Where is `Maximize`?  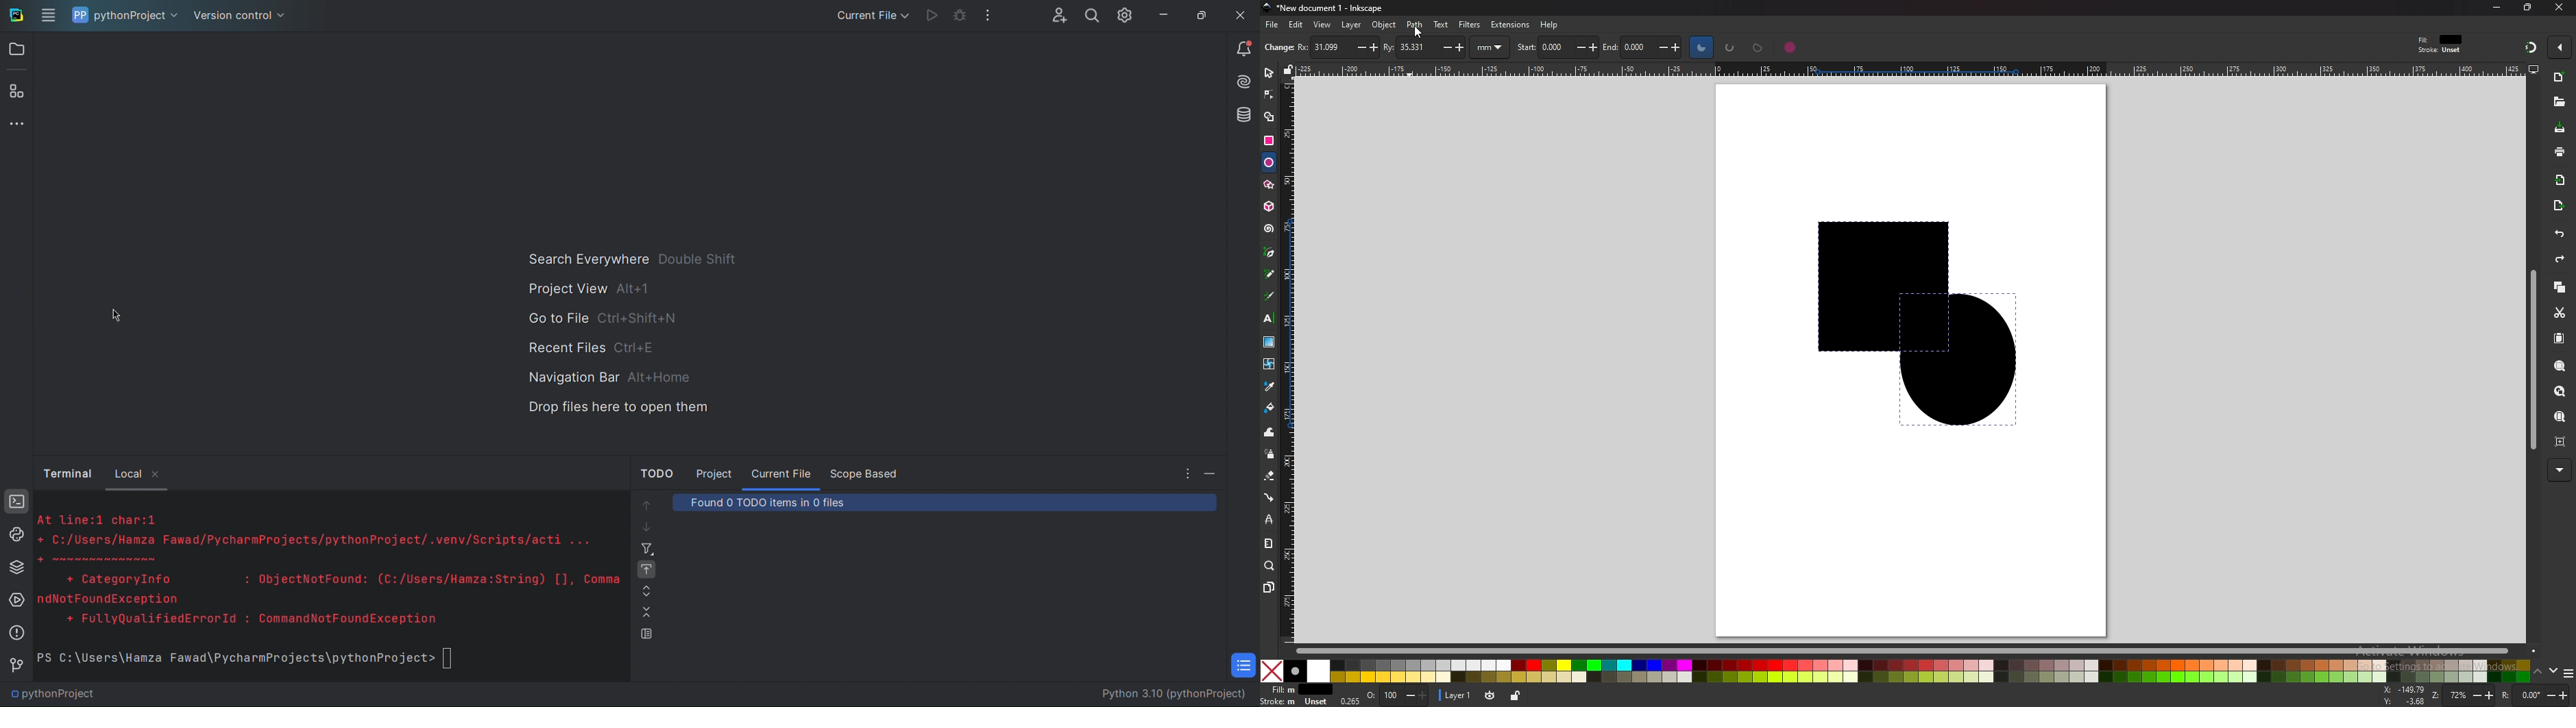 Maximize is located at coordinates (1198, 13).